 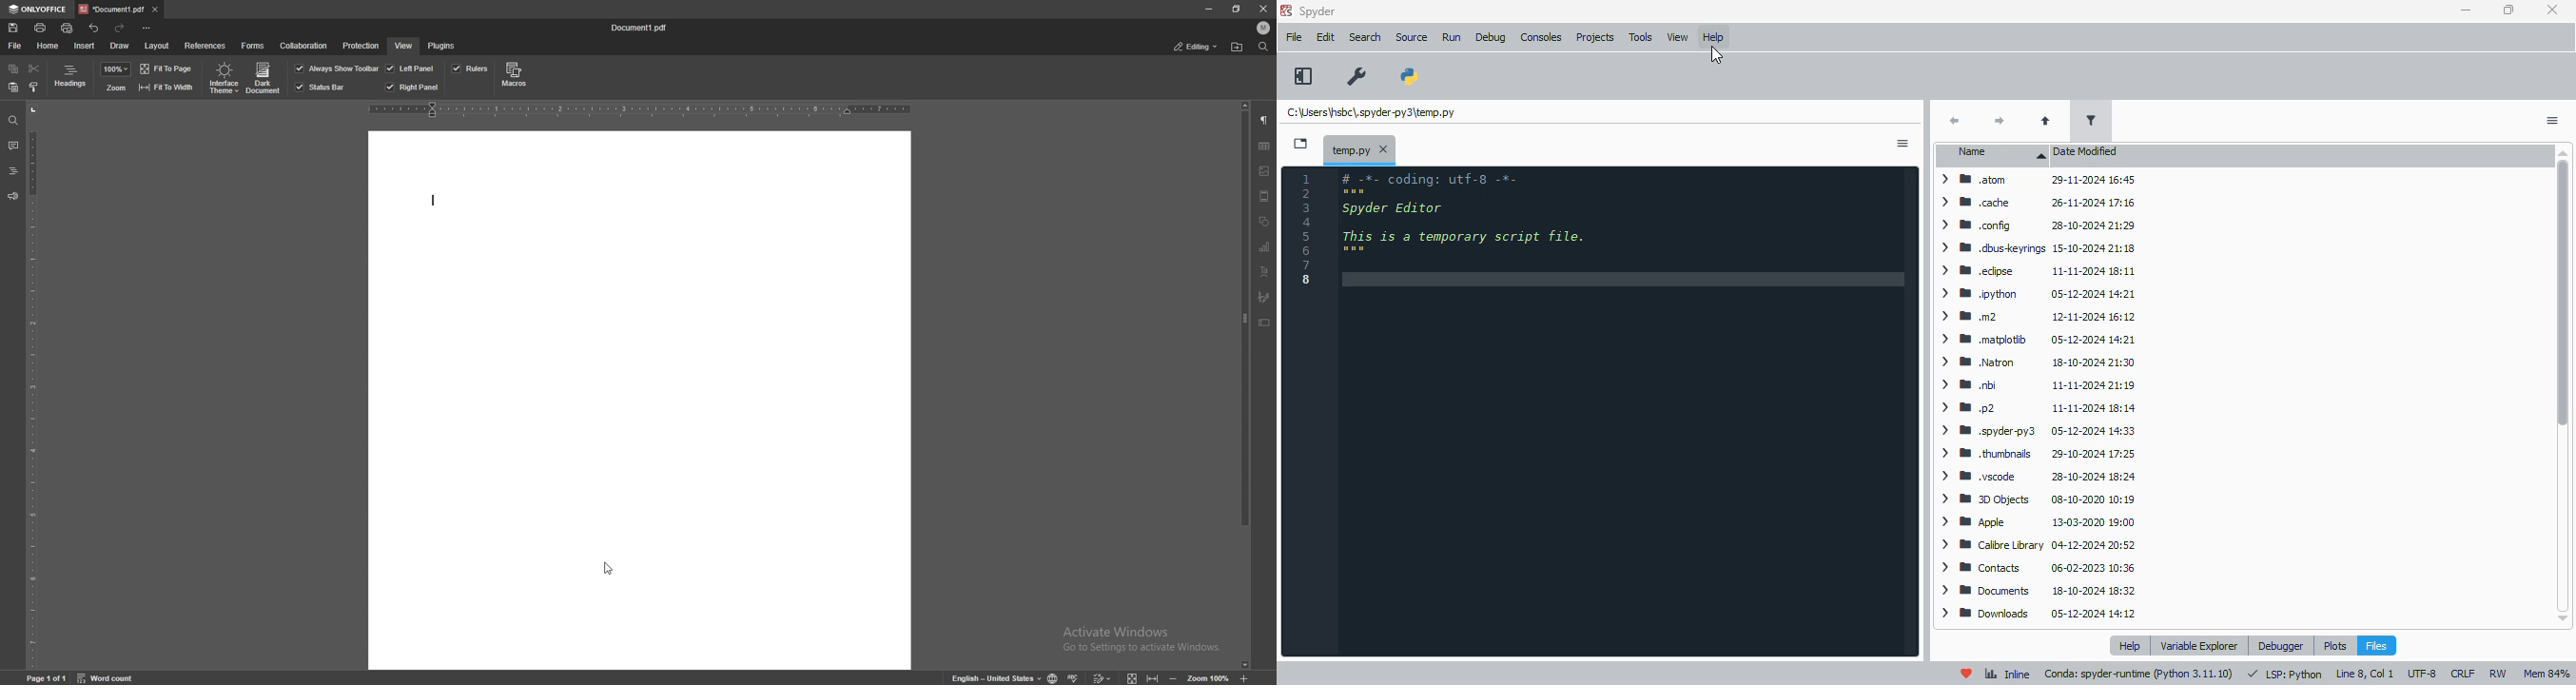 I want to click on search, so click(x=1365, y=37).